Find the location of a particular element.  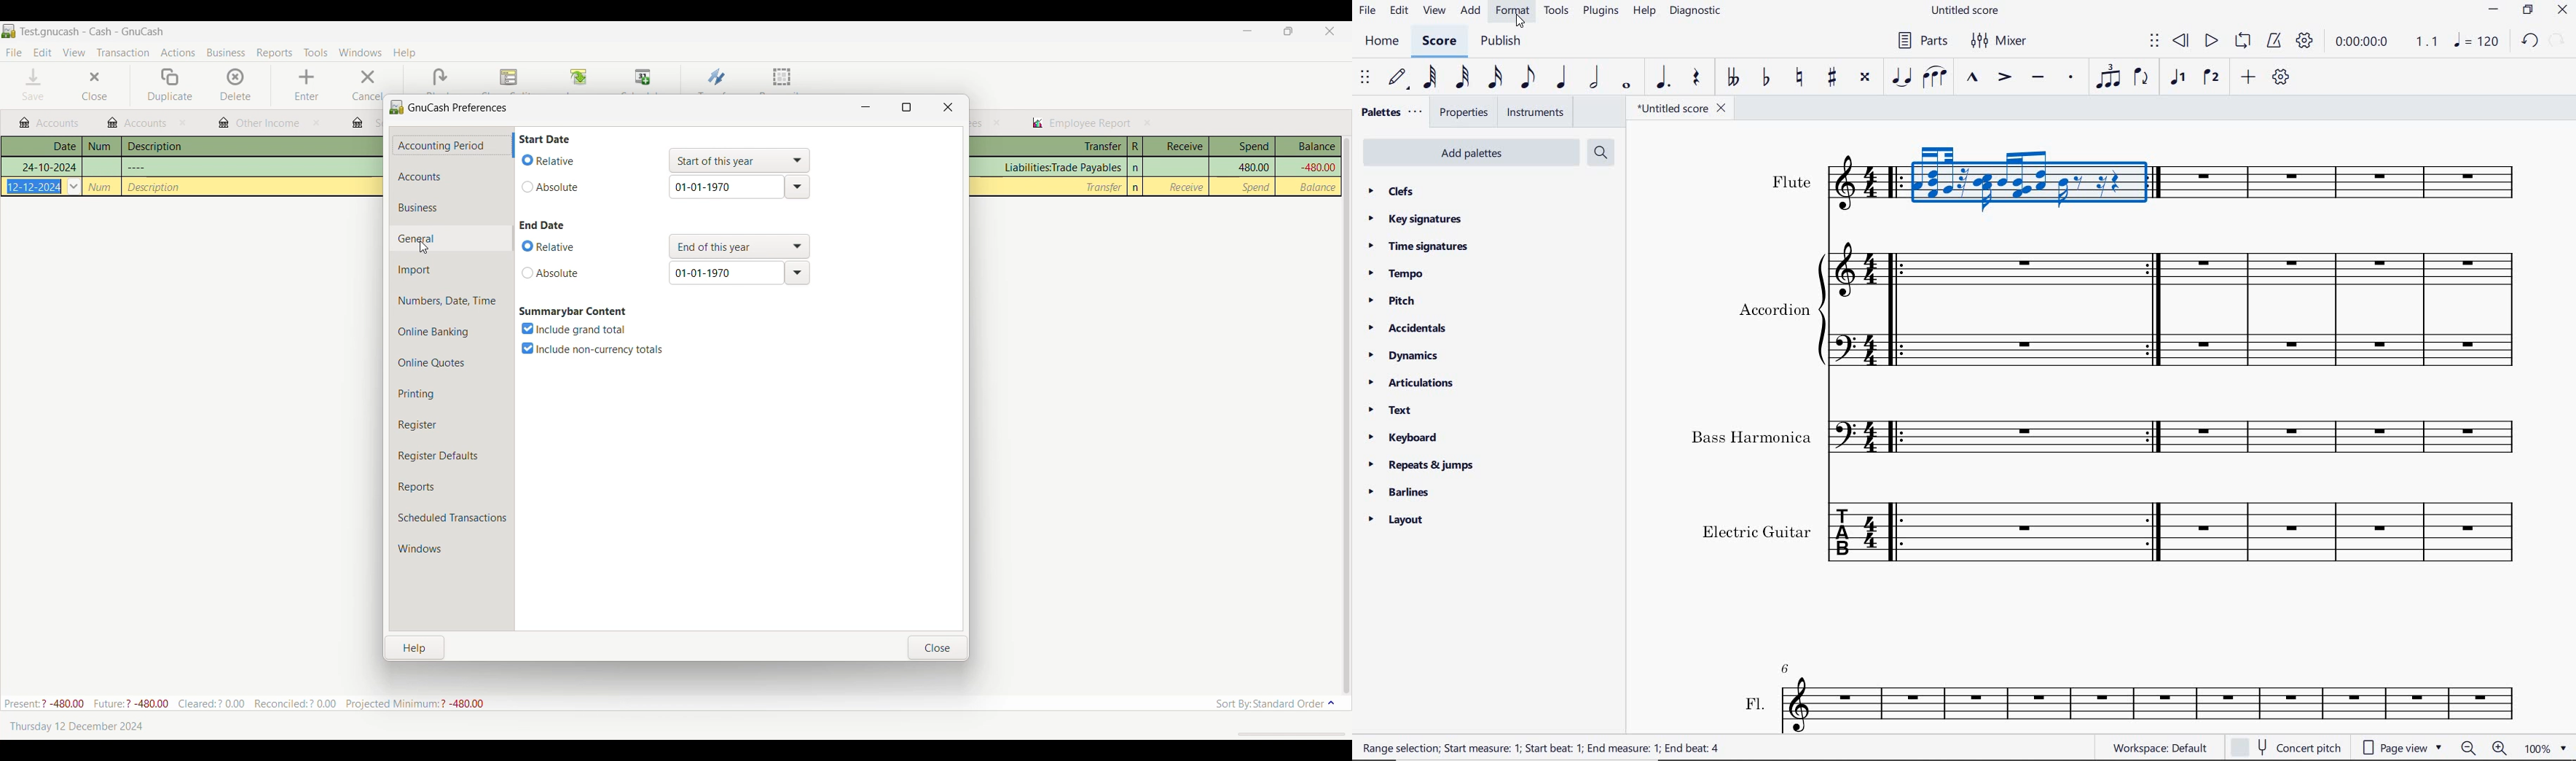

voice1 is located at coordinates (2180, 78).